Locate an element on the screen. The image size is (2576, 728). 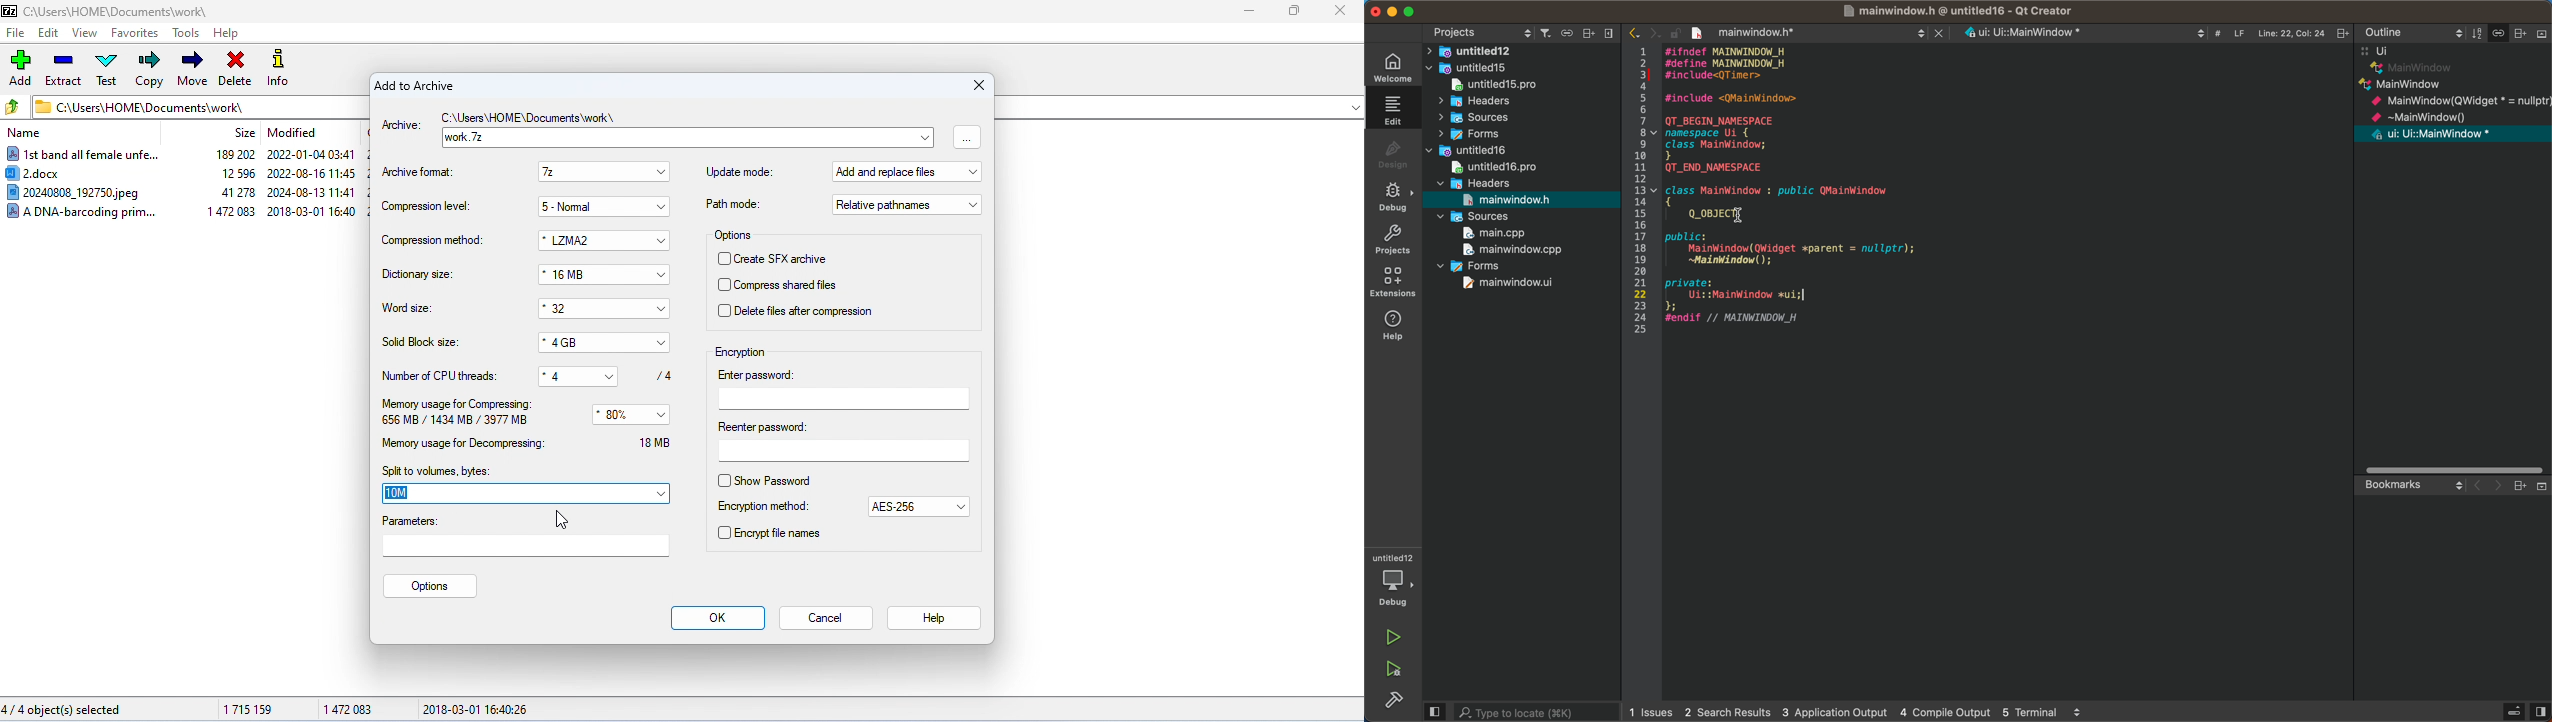
drop down is located at coordinates (616, 374).